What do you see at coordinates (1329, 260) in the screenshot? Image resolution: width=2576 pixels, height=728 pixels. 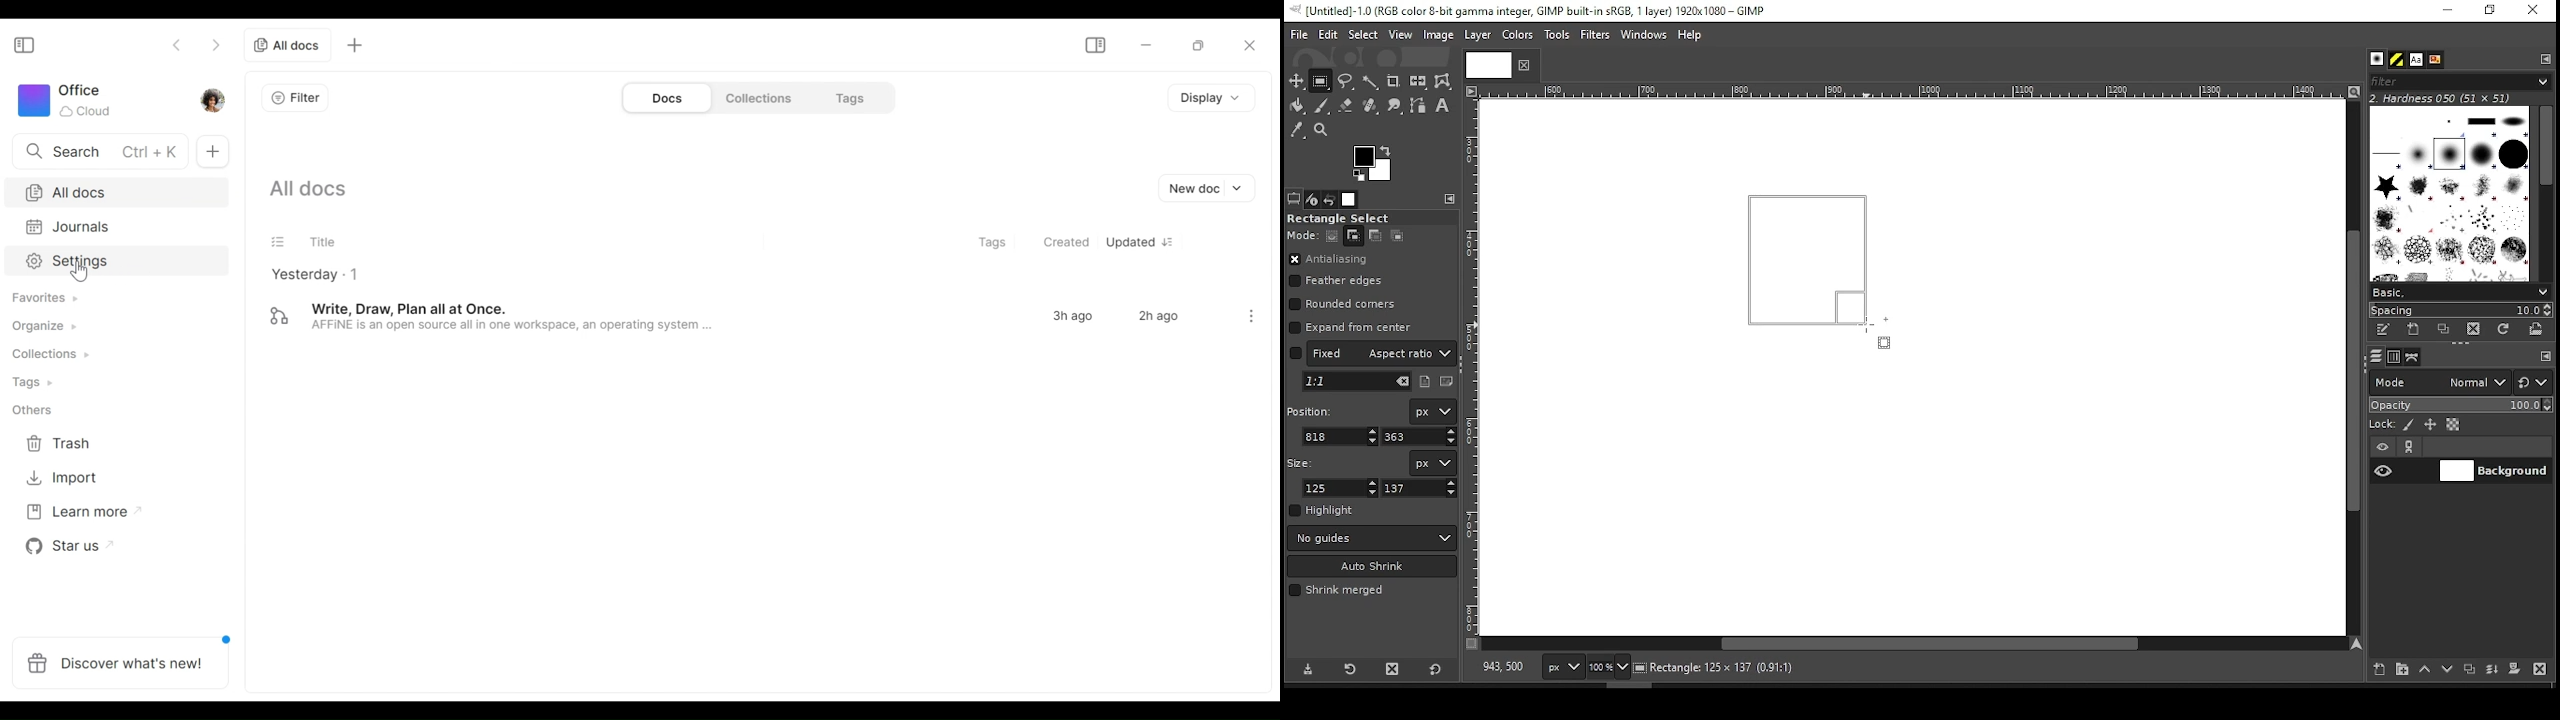 I see `antialiasing` at bounding box center [1329, 260].